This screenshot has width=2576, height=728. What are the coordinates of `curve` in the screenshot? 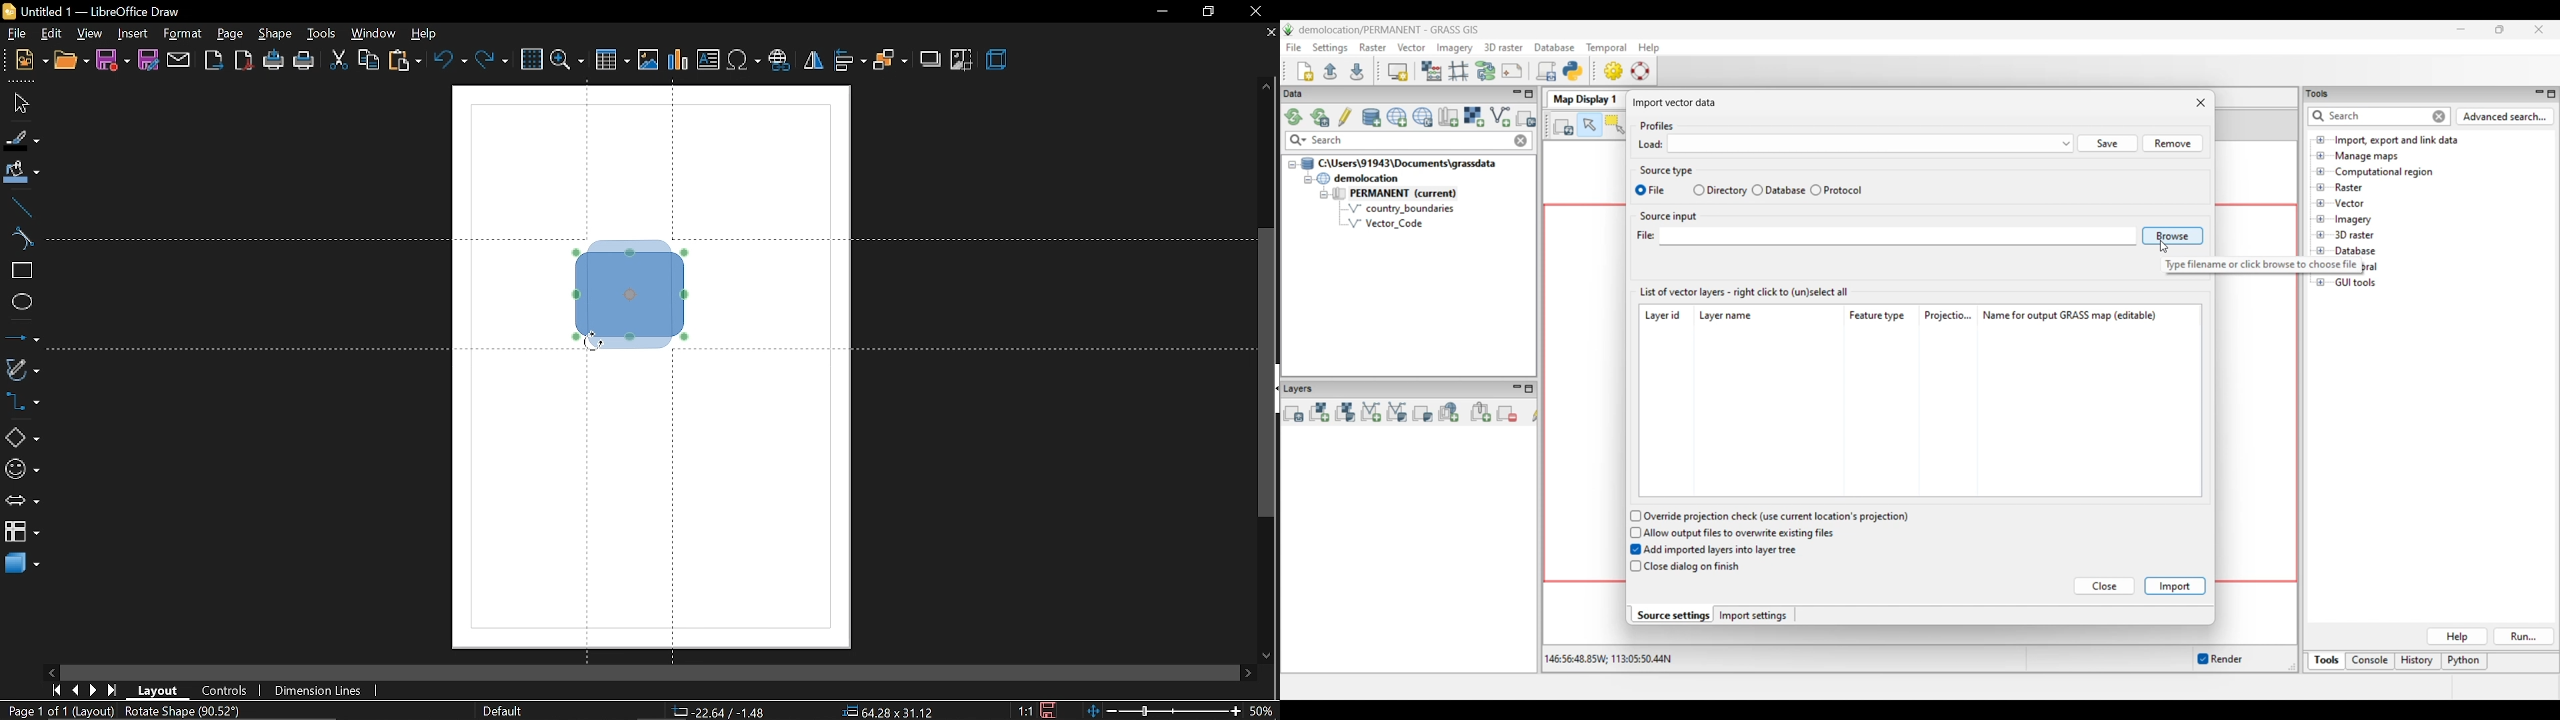 It's located at (20, 239).